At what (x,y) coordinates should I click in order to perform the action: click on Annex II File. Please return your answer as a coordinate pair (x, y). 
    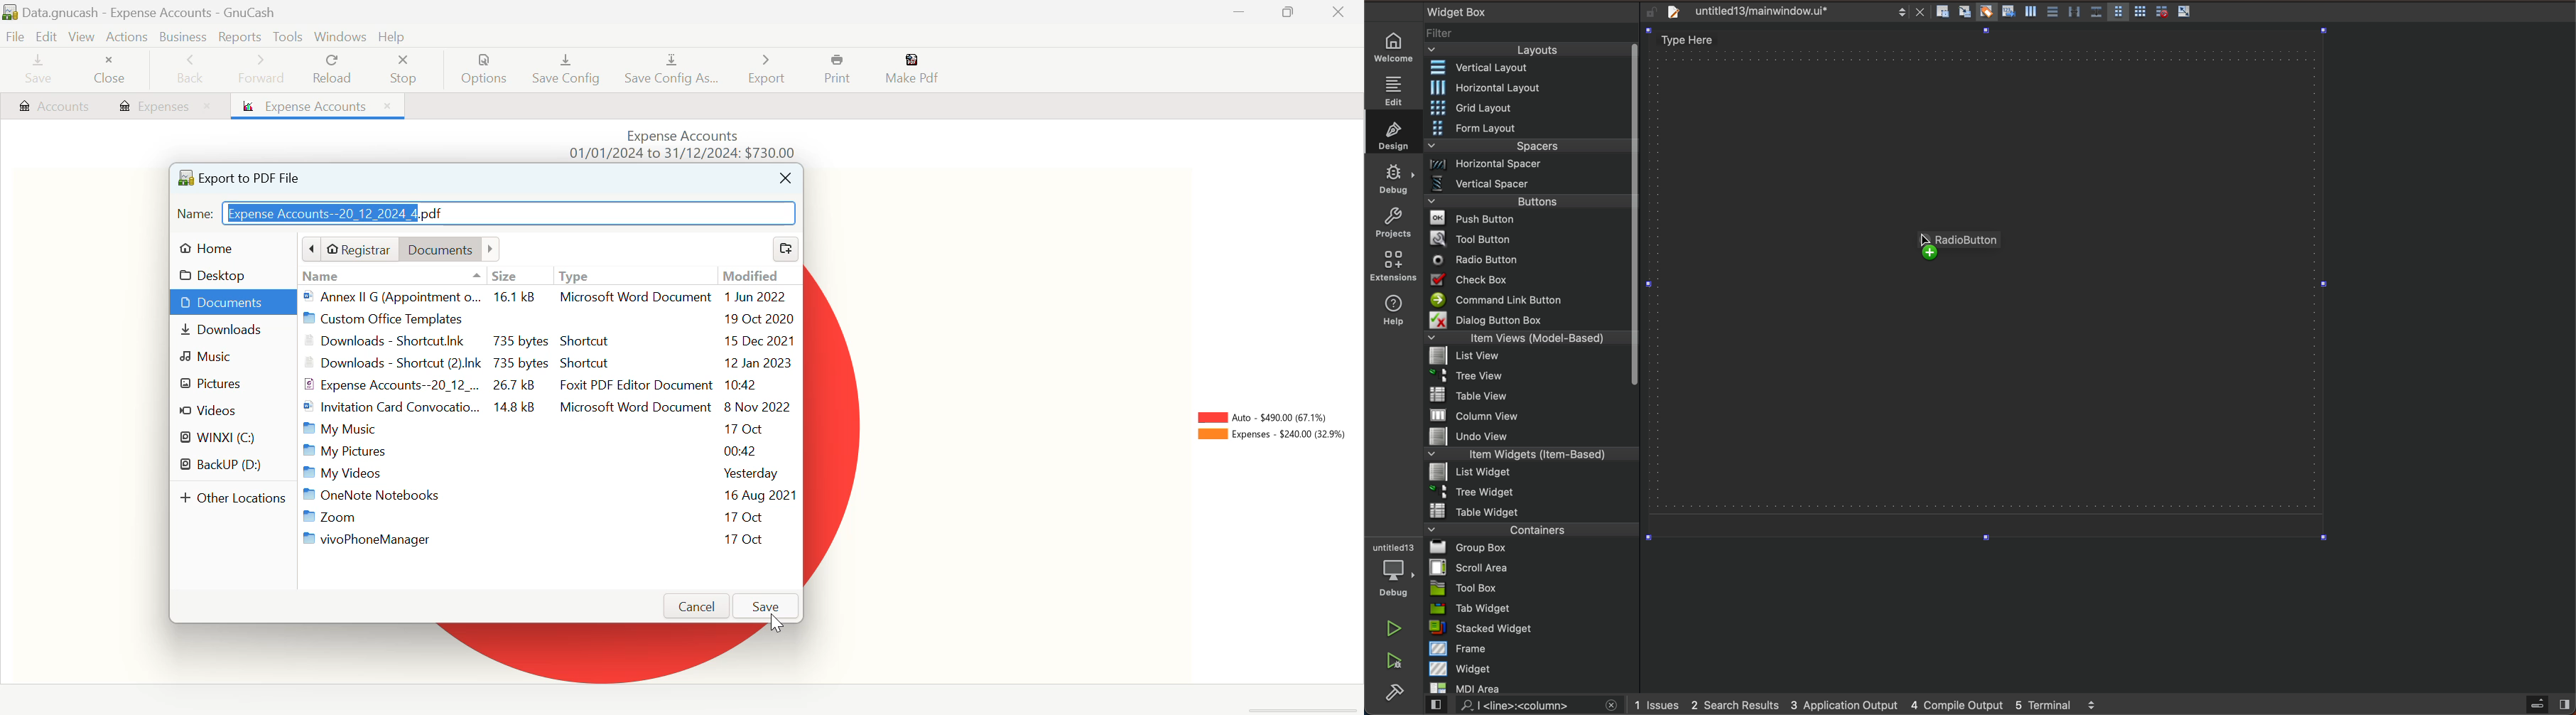
    Looking at the image, I should click on (547, 297).